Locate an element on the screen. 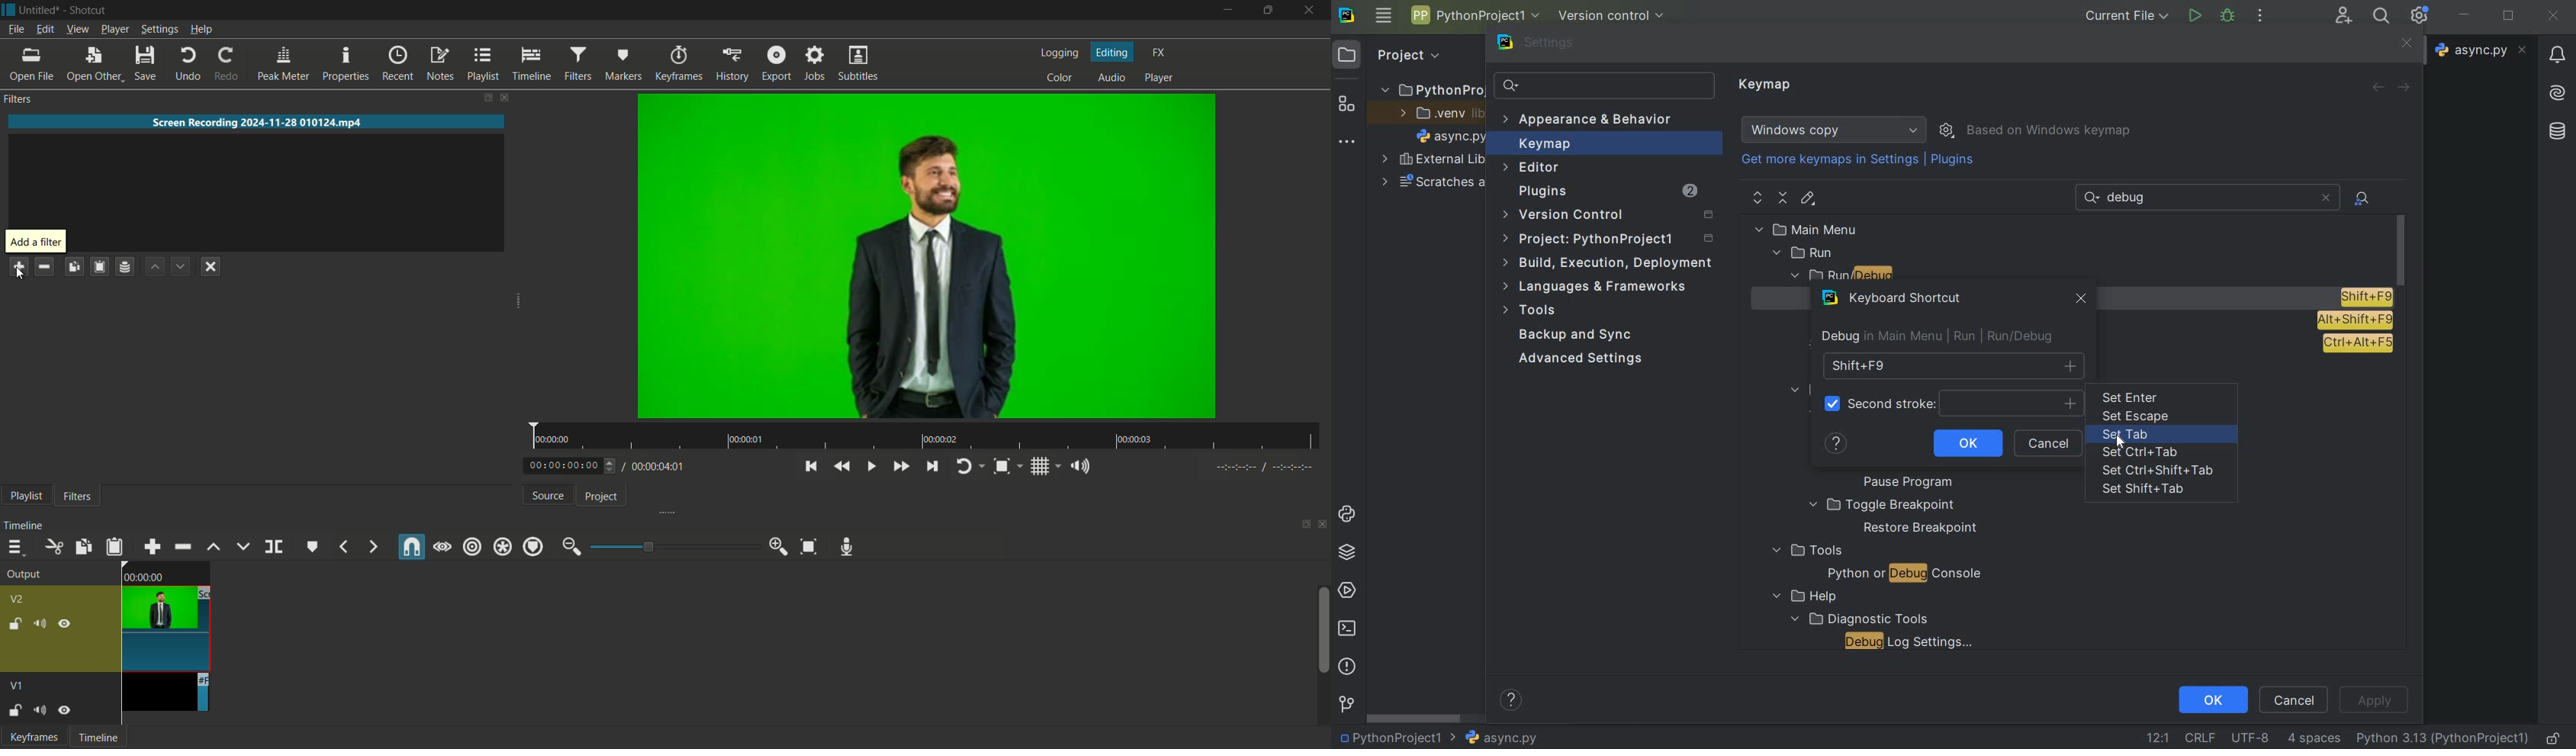 The image size is (2576, 756). project icon is located at coordinates (1347, 53).